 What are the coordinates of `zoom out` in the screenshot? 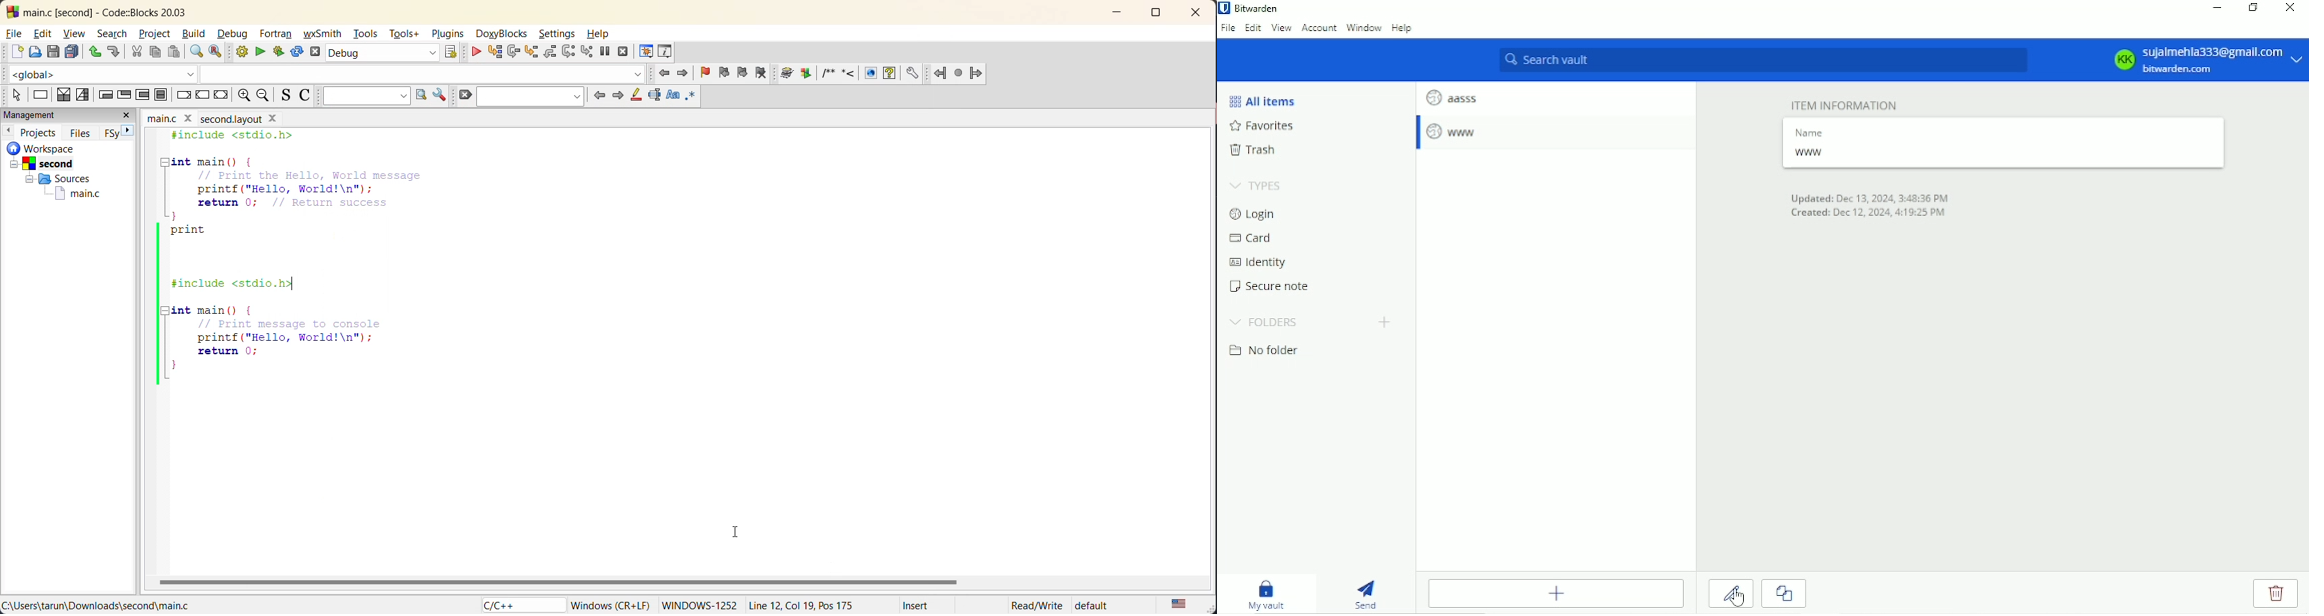 It's located at (267, 96).